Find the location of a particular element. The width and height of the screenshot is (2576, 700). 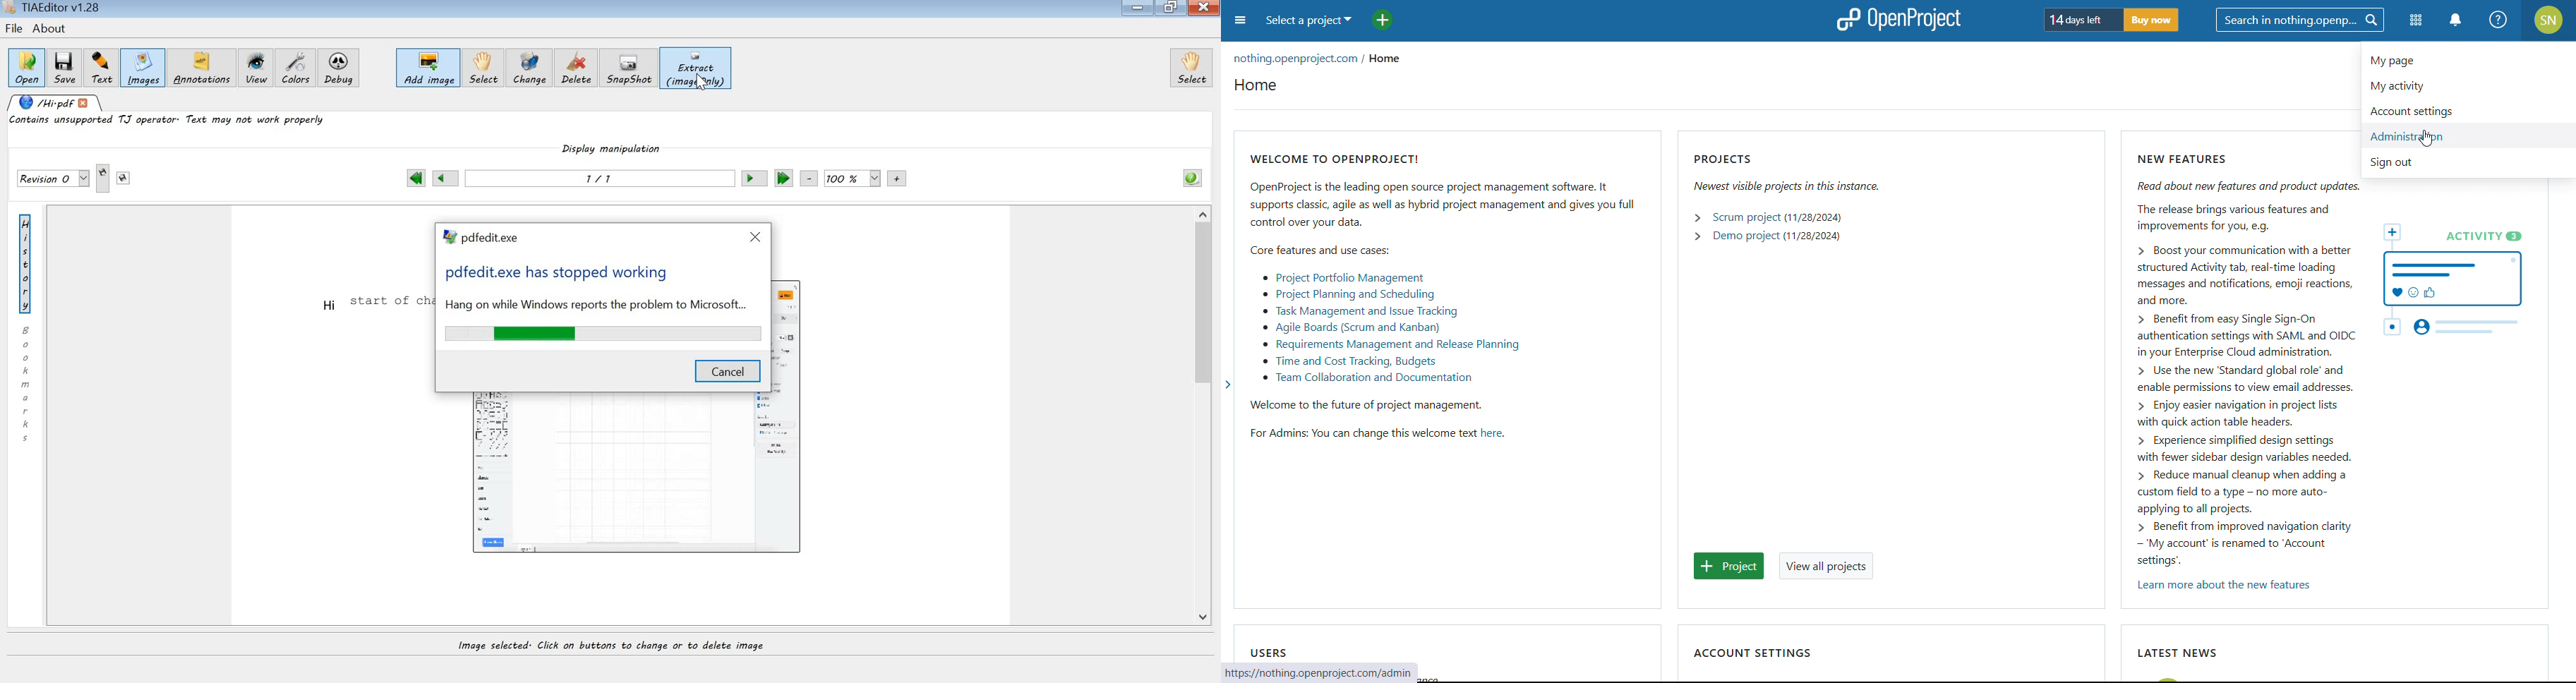

creates new revision is located at coordinates (104, 179).